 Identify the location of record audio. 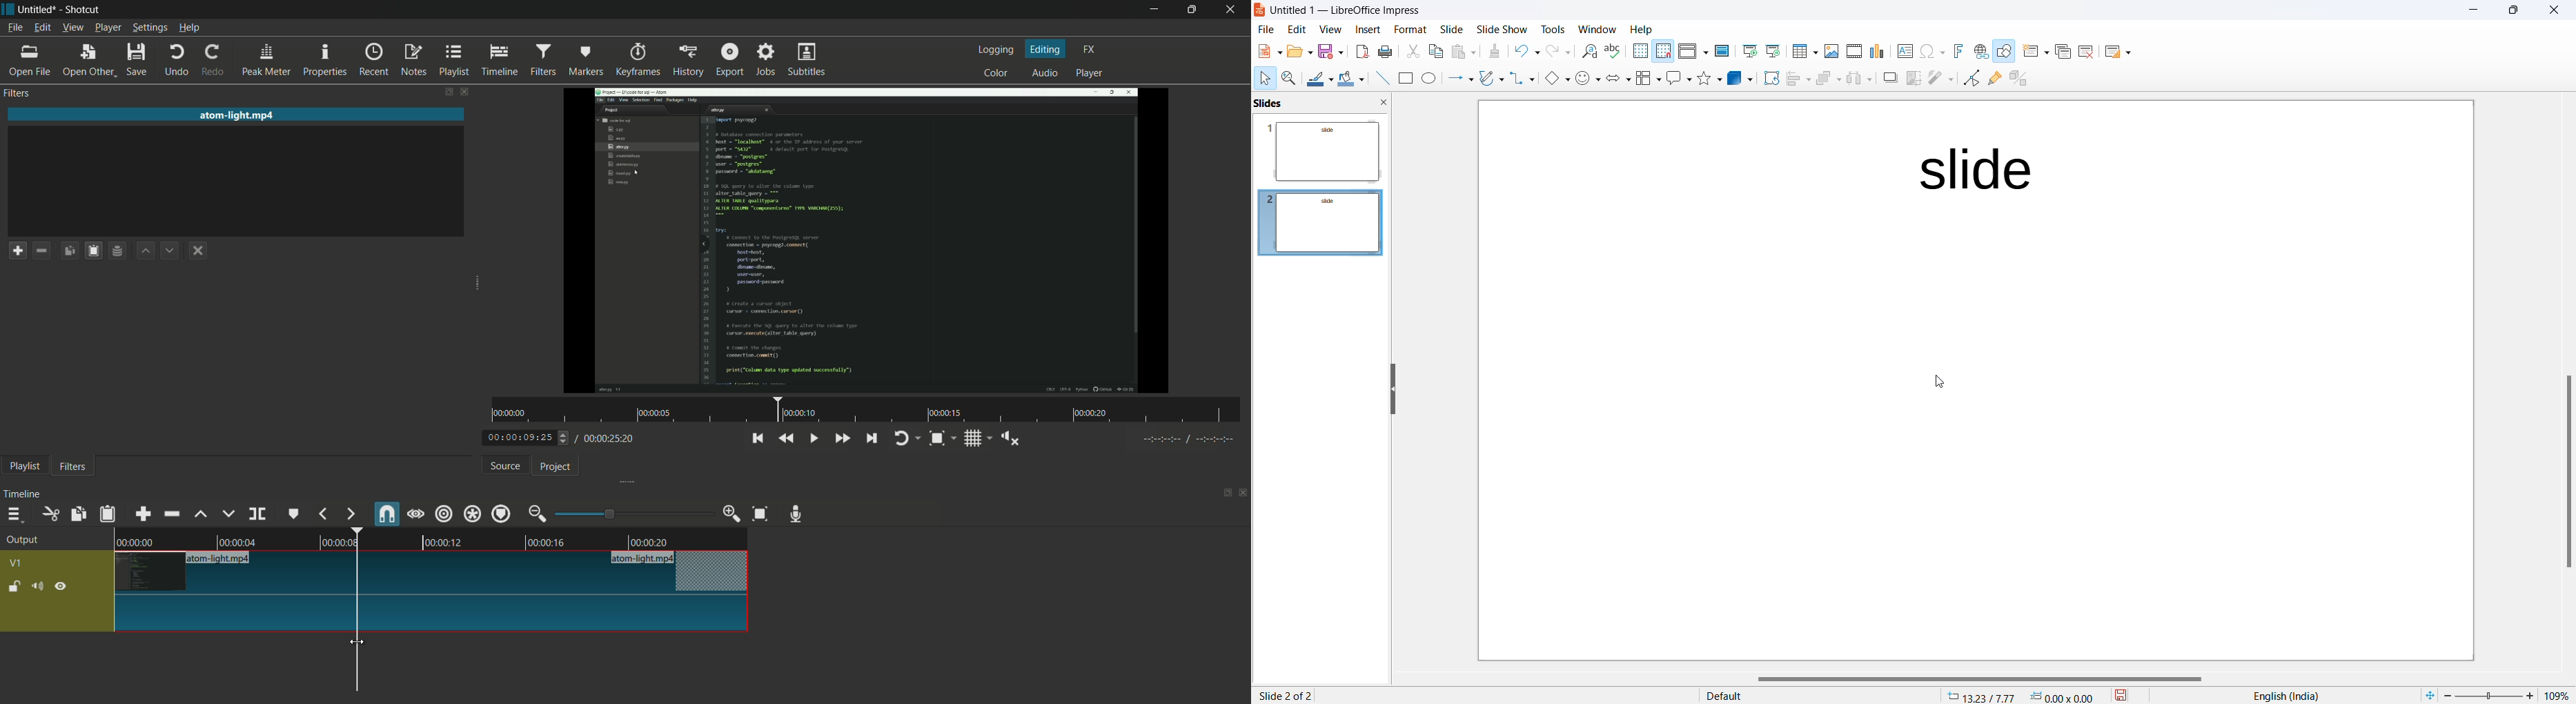
(800, 514).